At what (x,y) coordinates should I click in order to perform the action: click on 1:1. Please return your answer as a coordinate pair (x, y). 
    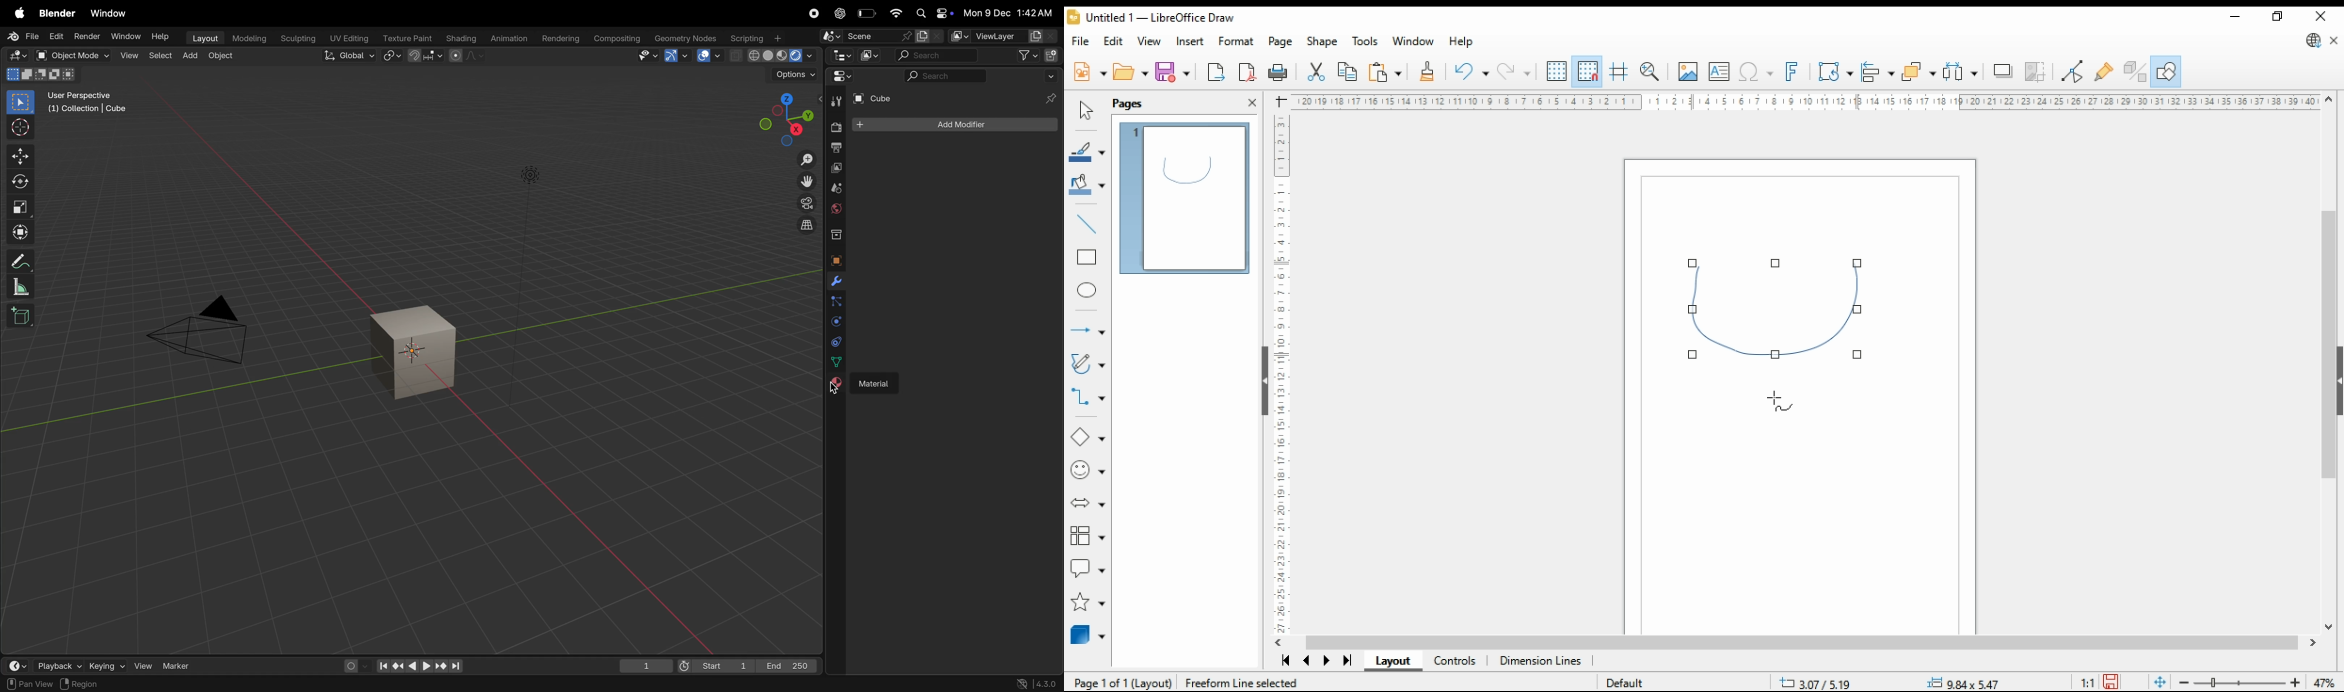
    Looking at the image, I should click on (2086, 682).